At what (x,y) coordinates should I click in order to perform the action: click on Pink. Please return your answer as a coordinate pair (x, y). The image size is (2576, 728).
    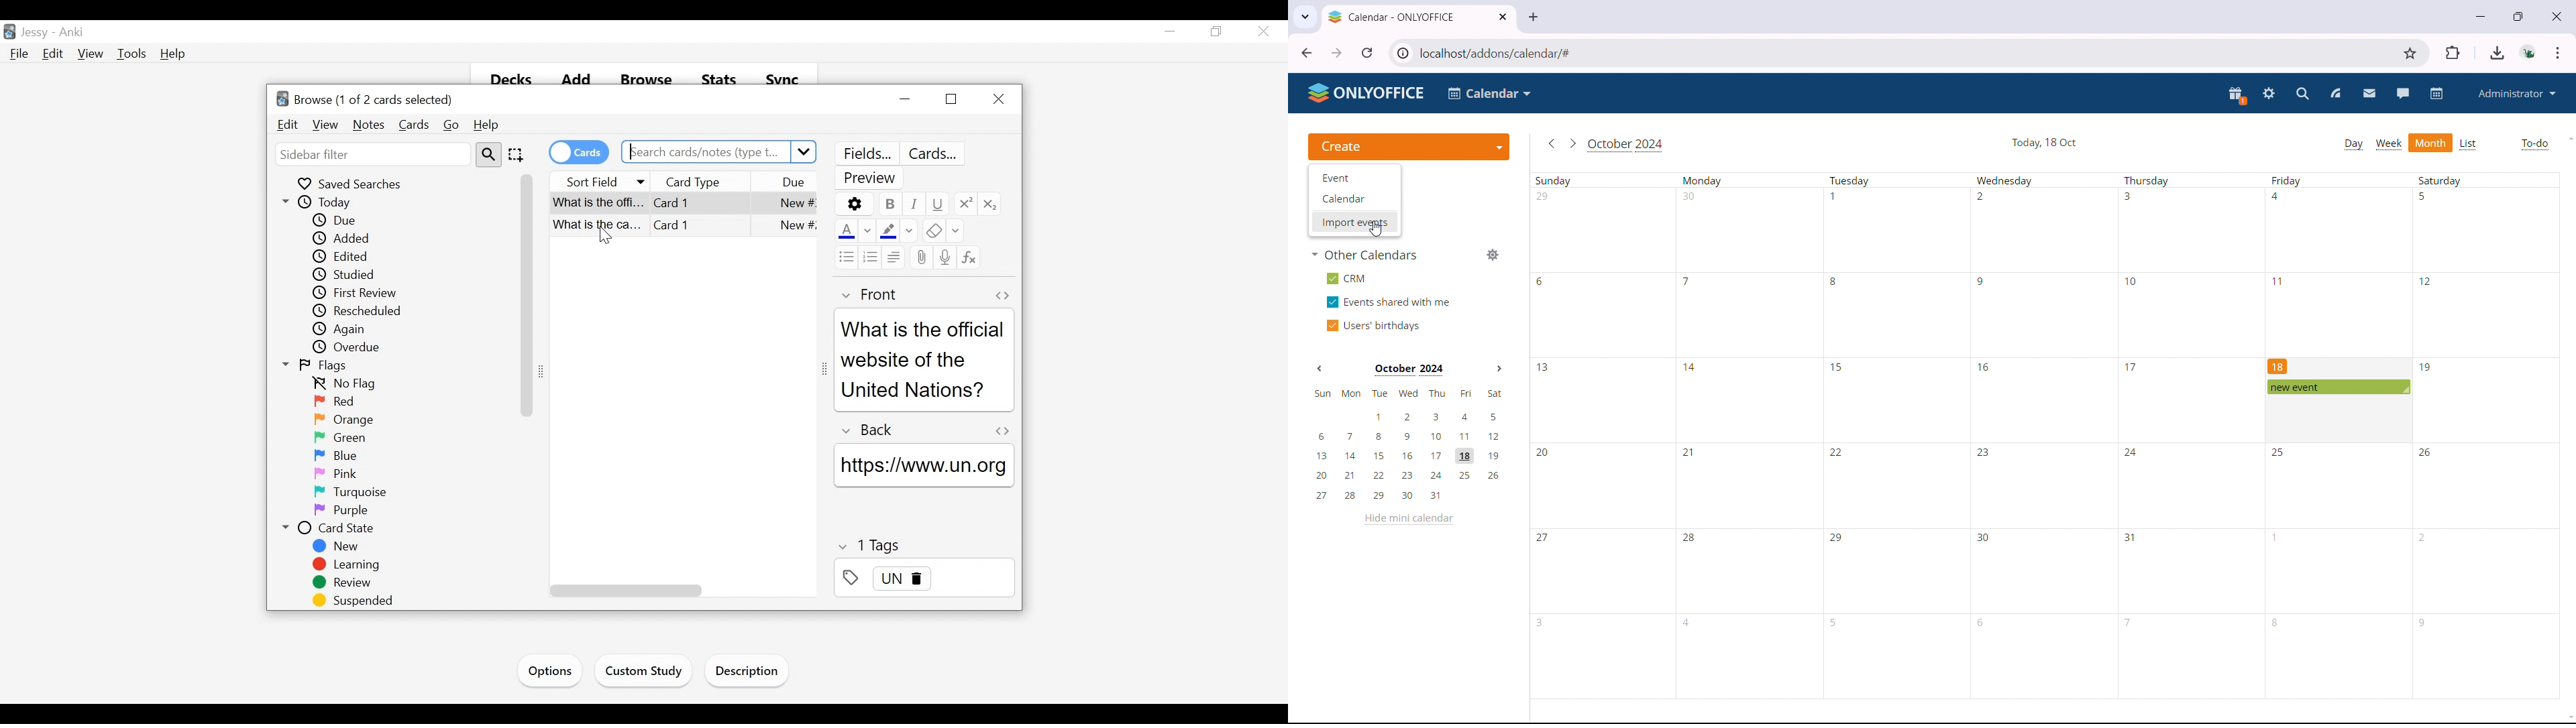
    Looking at the image, I should click on (333, 474).